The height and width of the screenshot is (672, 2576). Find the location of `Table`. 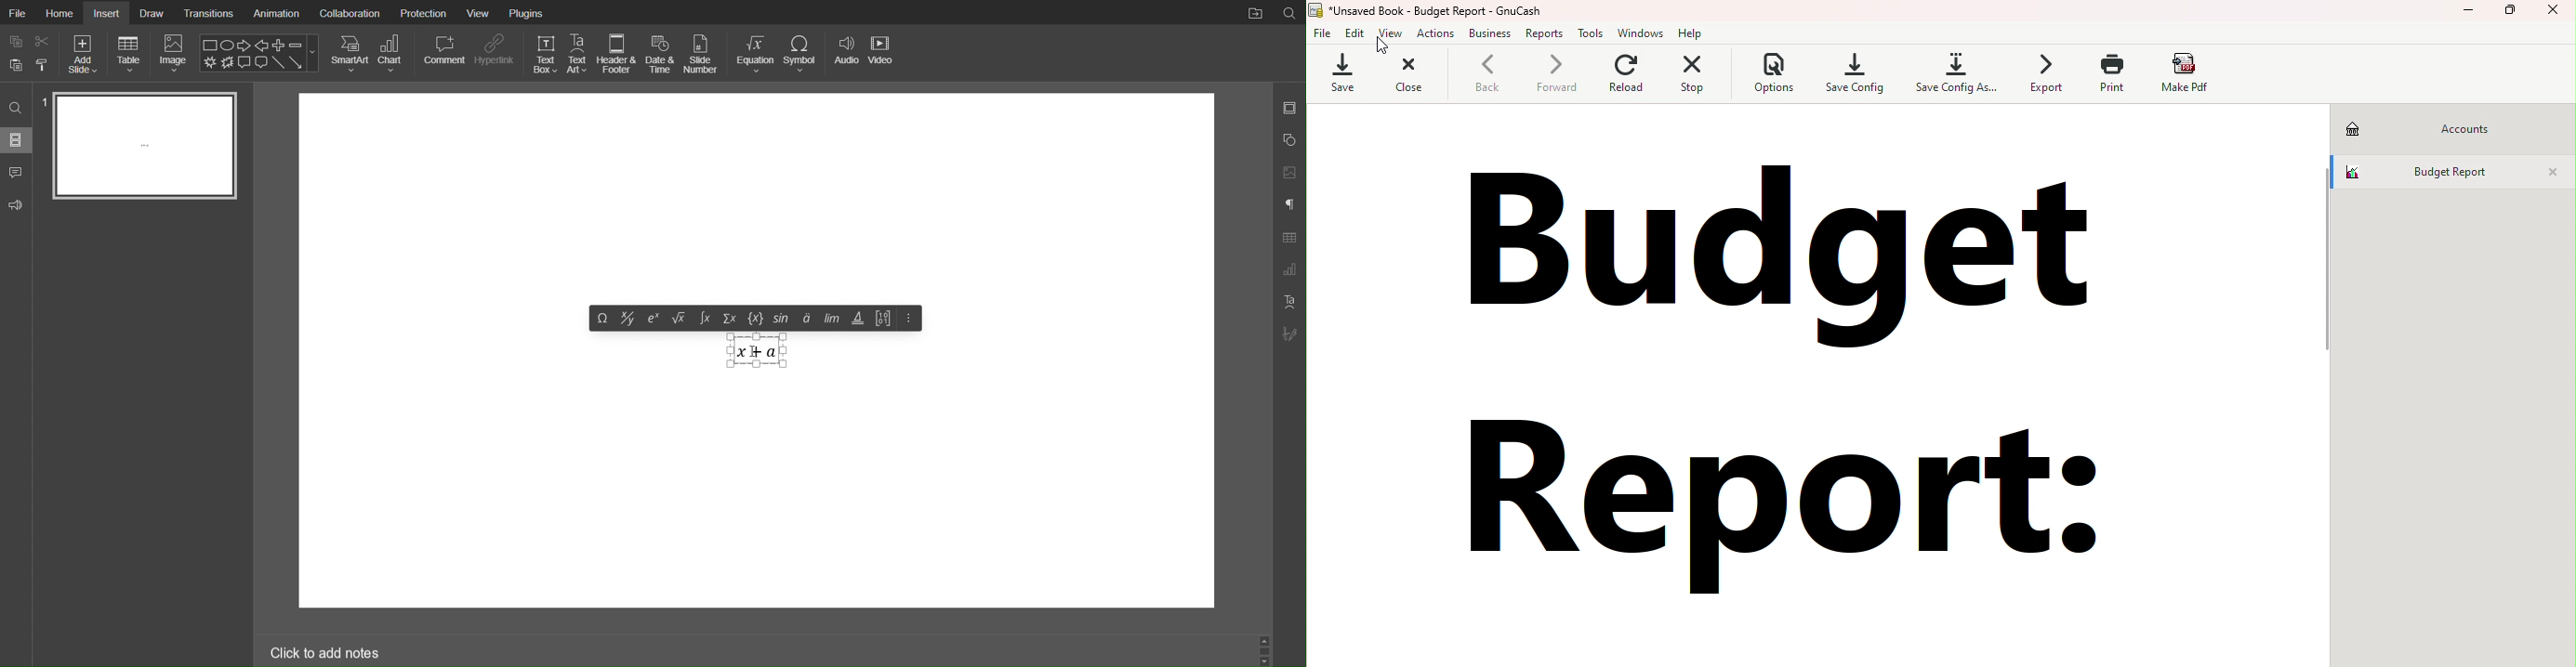

Table is located at coordinates (1289, 238).